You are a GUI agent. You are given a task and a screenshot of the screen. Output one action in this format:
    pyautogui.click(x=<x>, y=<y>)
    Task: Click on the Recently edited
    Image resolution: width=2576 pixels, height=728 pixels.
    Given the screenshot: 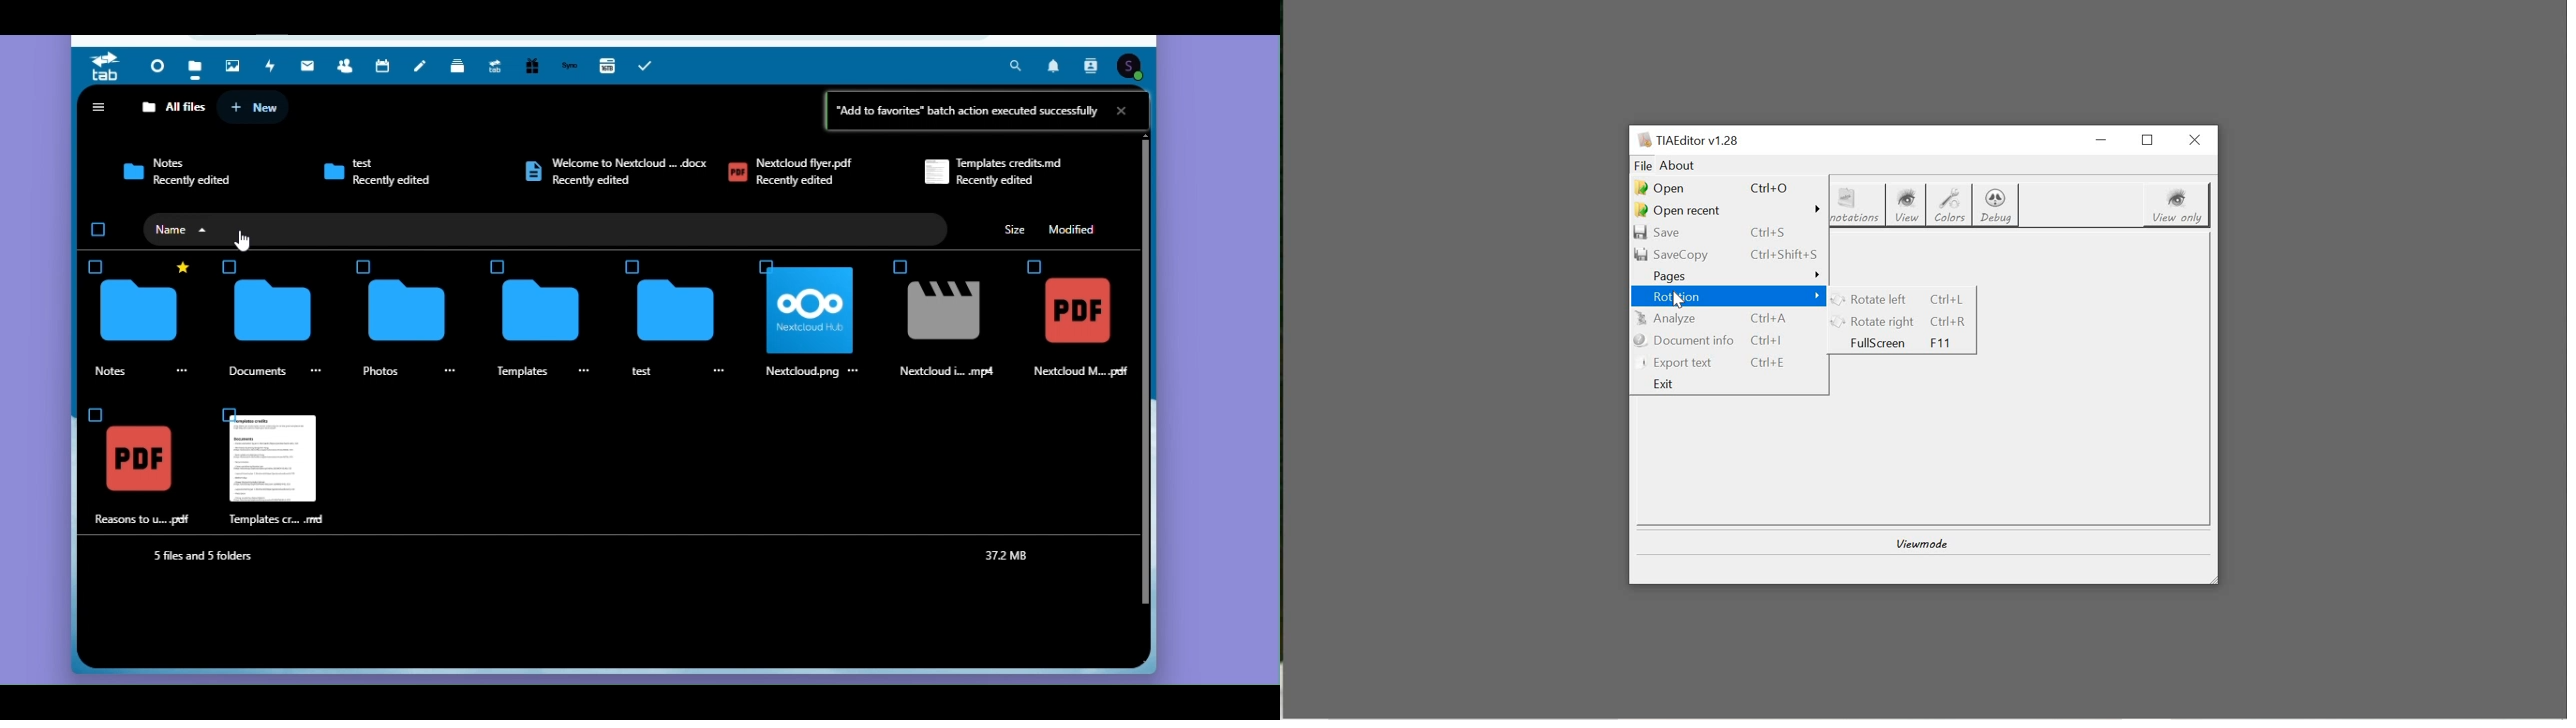 What is the action you would take?
    pyautogui.click(x=596, y=181)
    